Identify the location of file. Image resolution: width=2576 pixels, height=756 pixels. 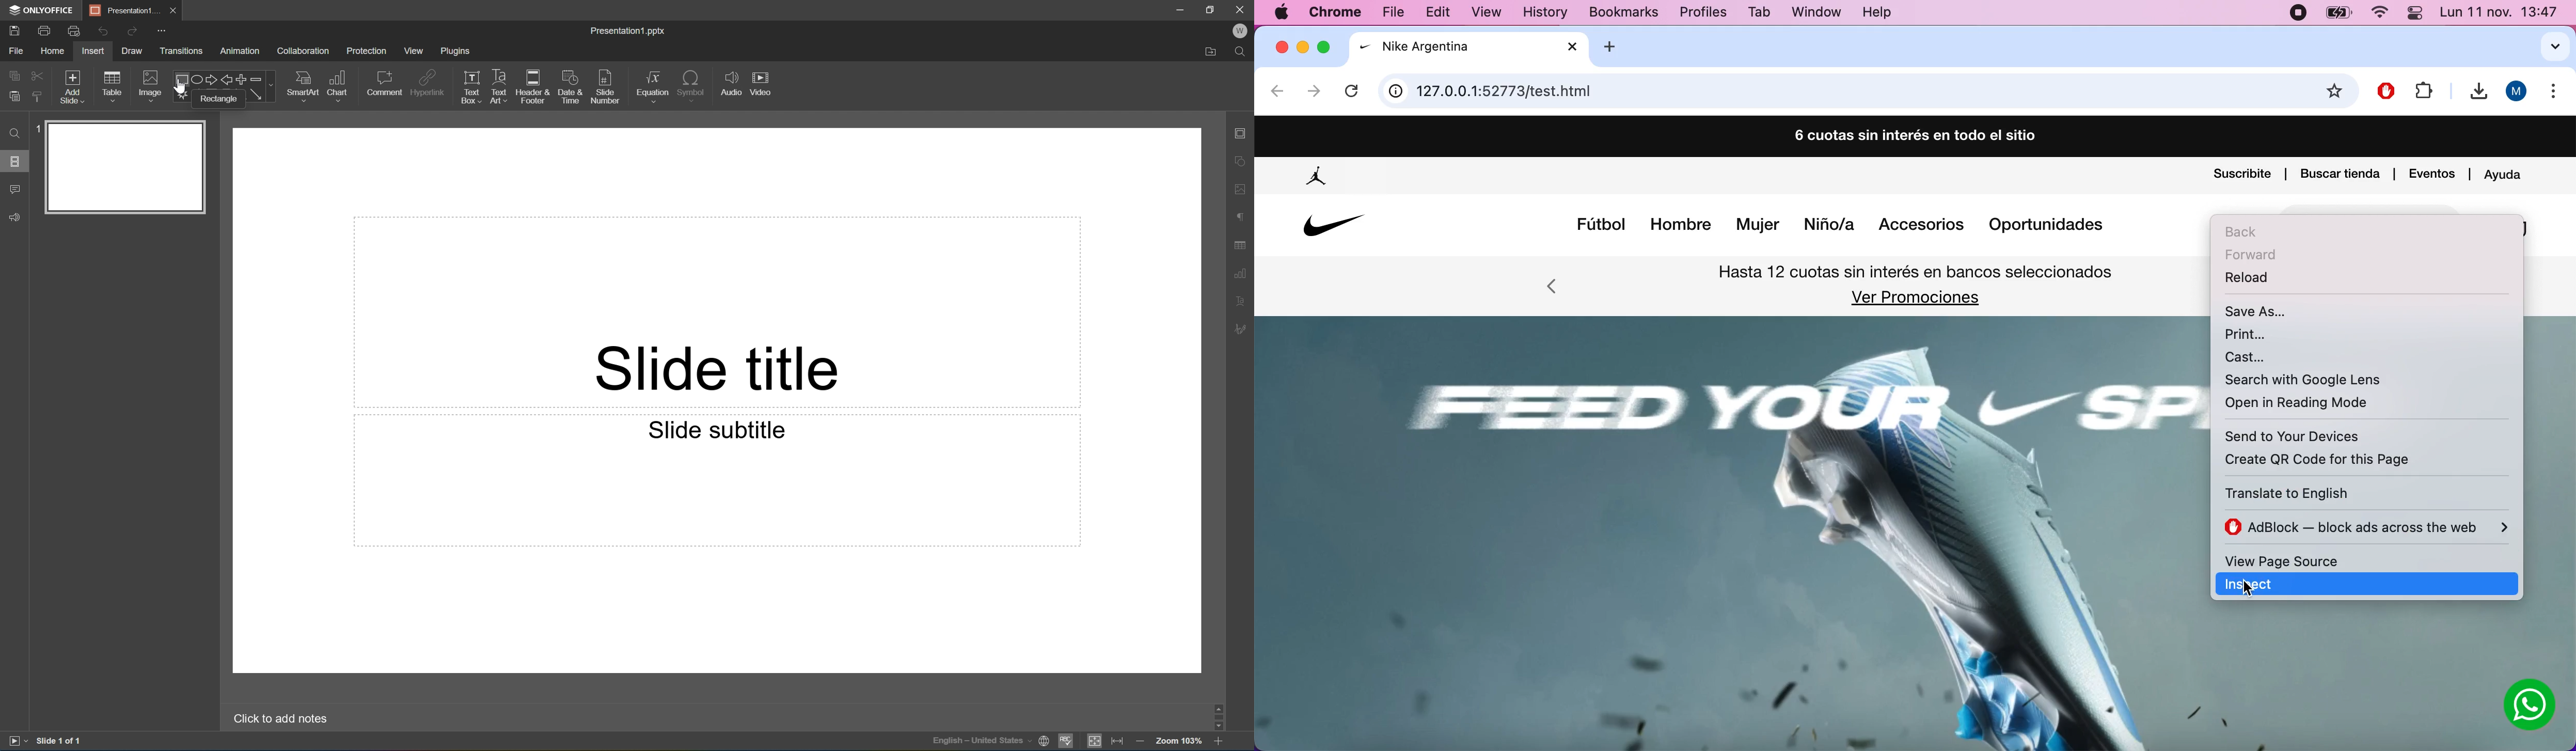
(1398, 11).